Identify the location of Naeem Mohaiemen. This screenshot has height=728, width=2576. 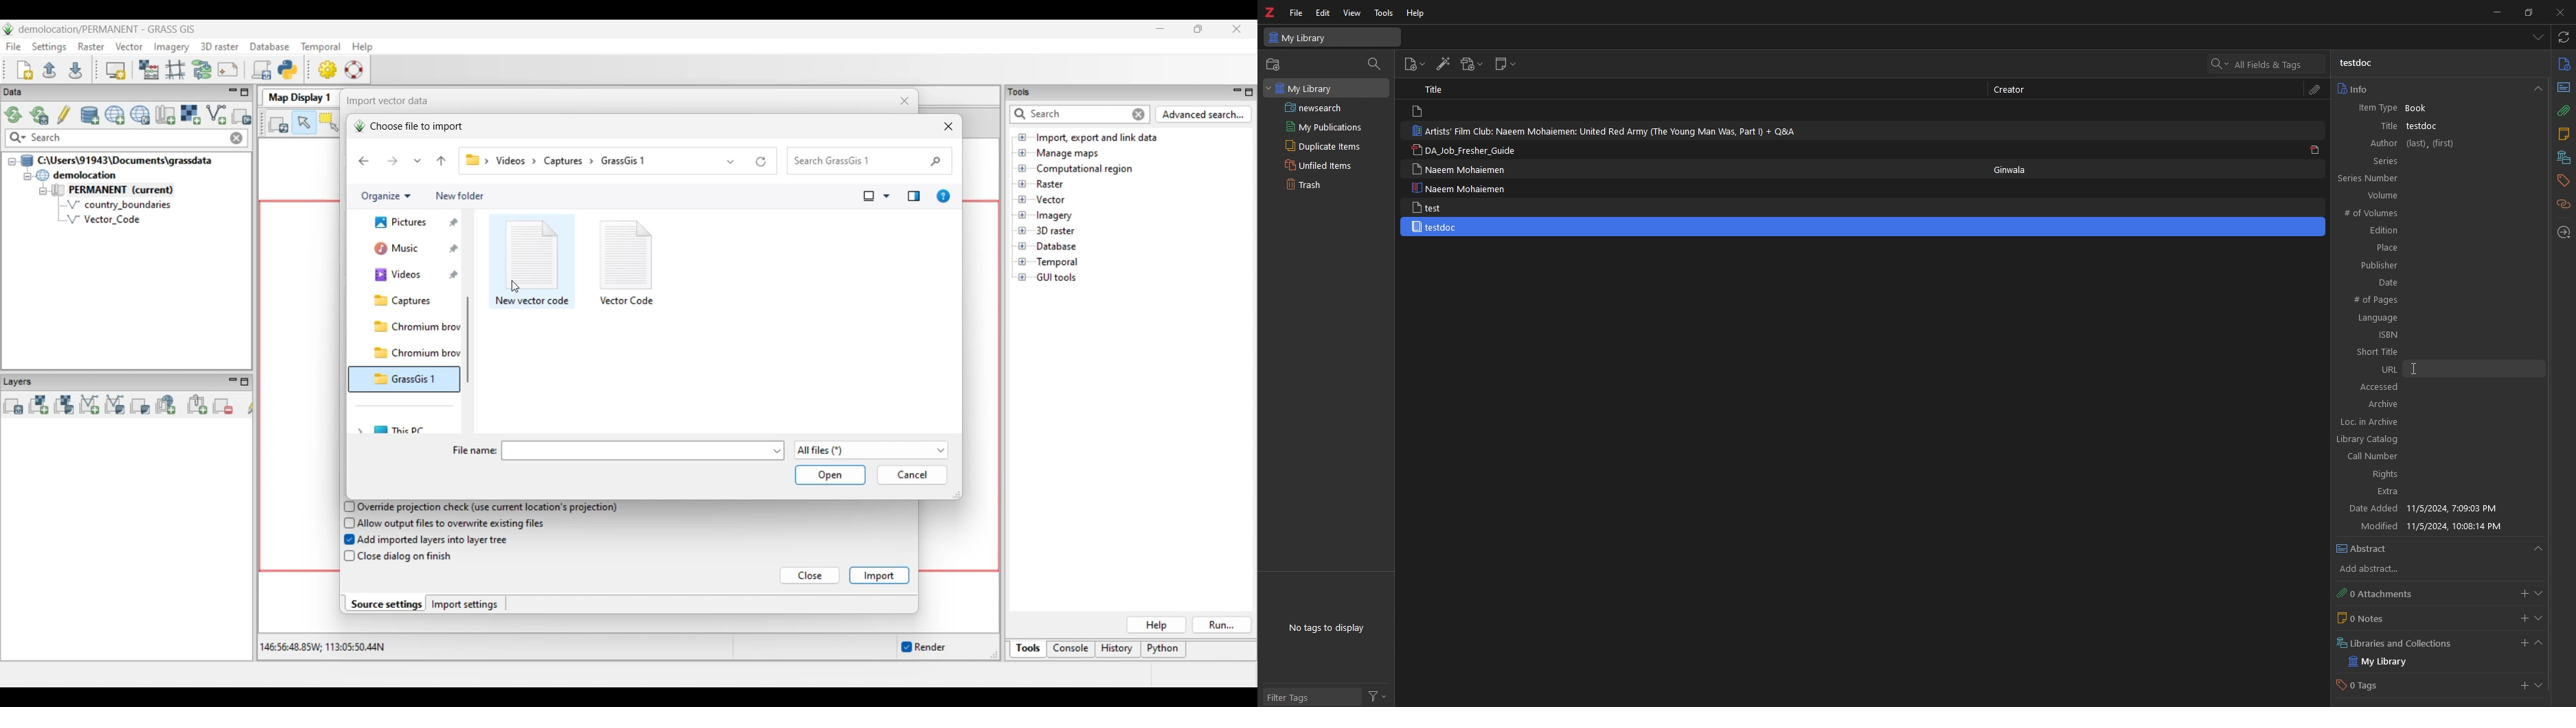
(1465, 170).